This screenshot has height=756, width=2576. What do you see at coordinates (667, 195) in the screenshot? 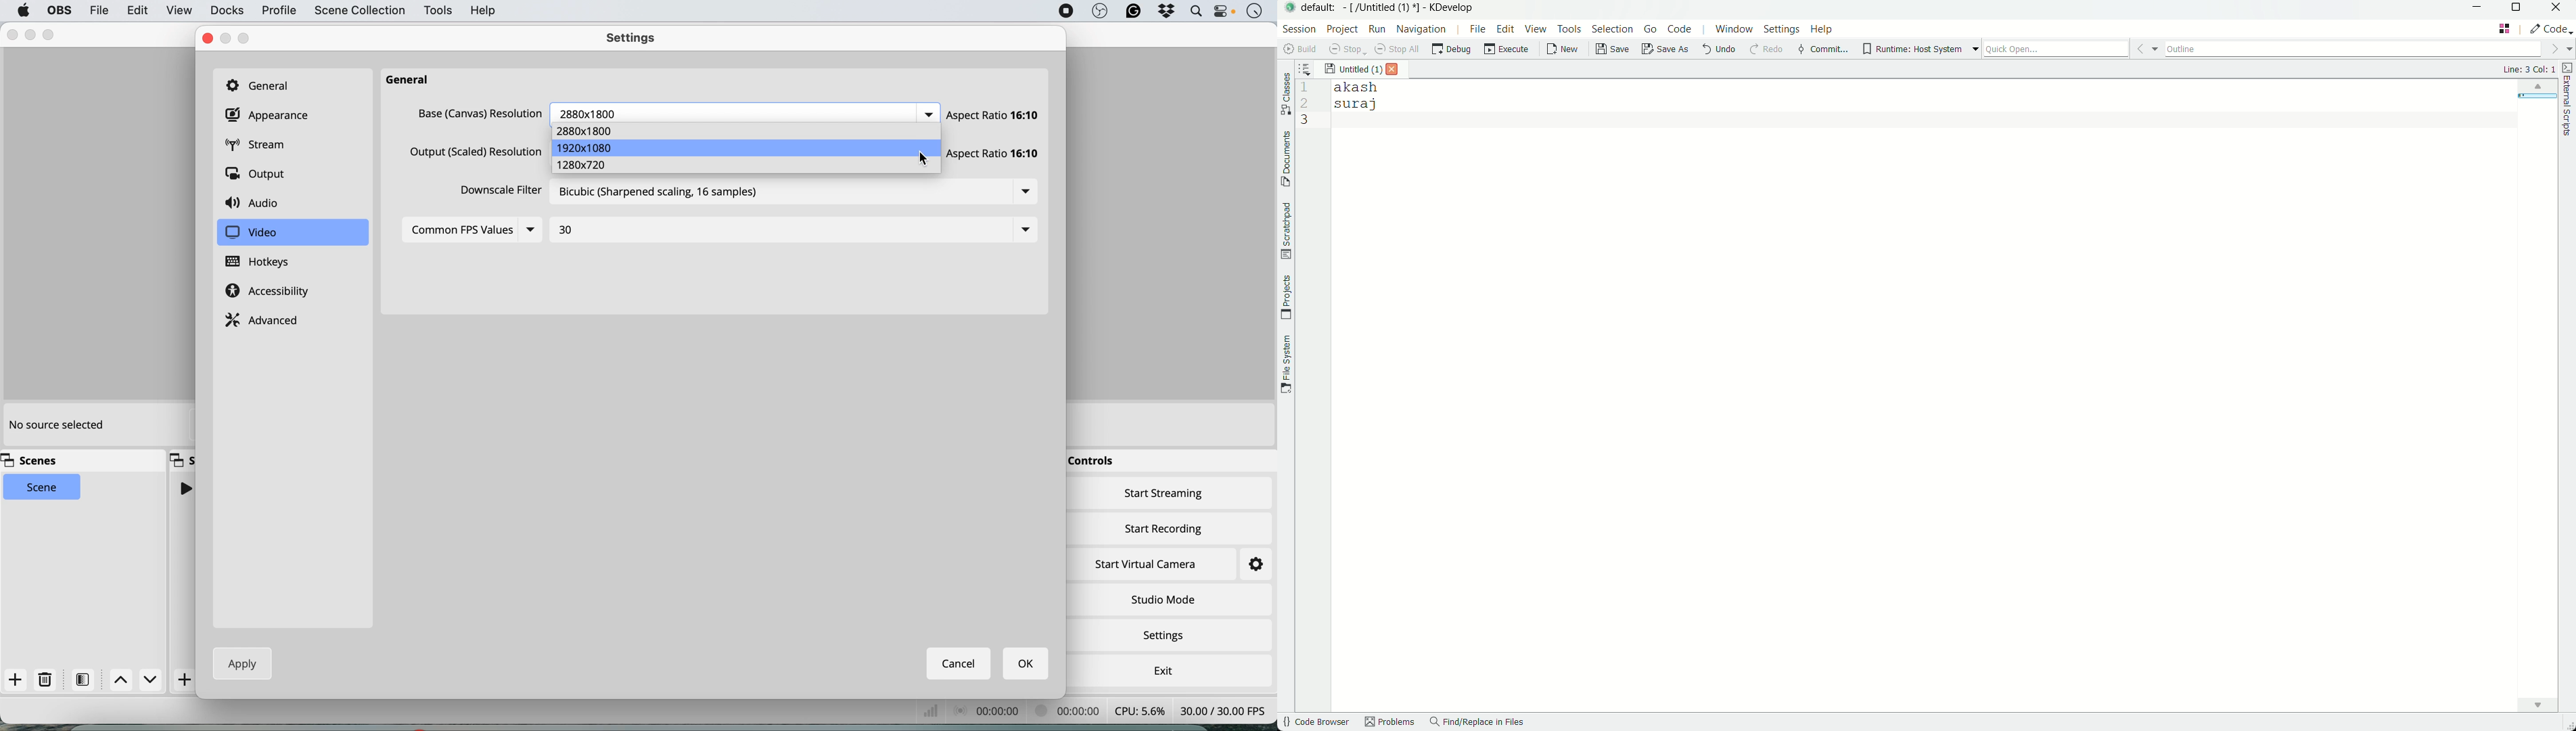
I see `bicubic (sharpened scalling)` at bounding box center [667, 195].